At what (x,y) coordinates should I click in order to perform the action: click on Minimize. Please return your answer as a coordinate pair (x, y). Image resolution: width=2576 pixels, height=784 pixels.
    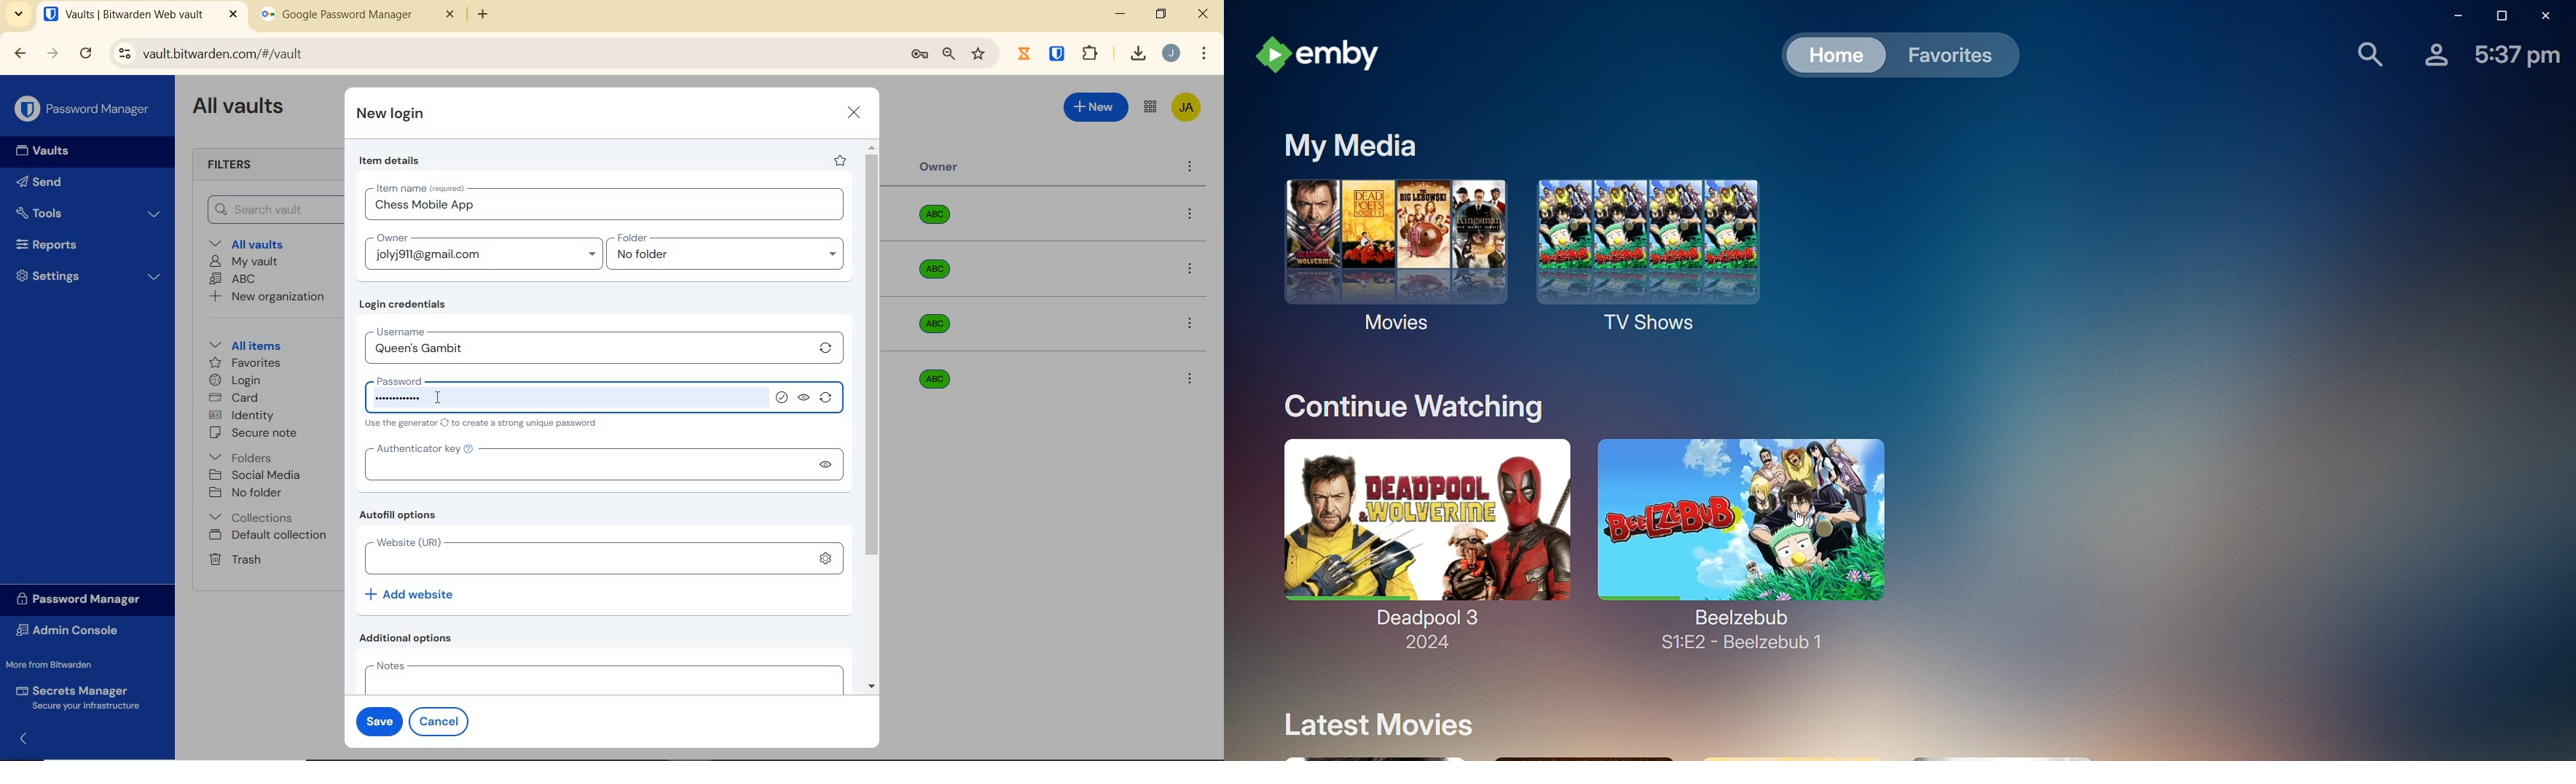
    Looking at the image, I should click on (2448, 16).